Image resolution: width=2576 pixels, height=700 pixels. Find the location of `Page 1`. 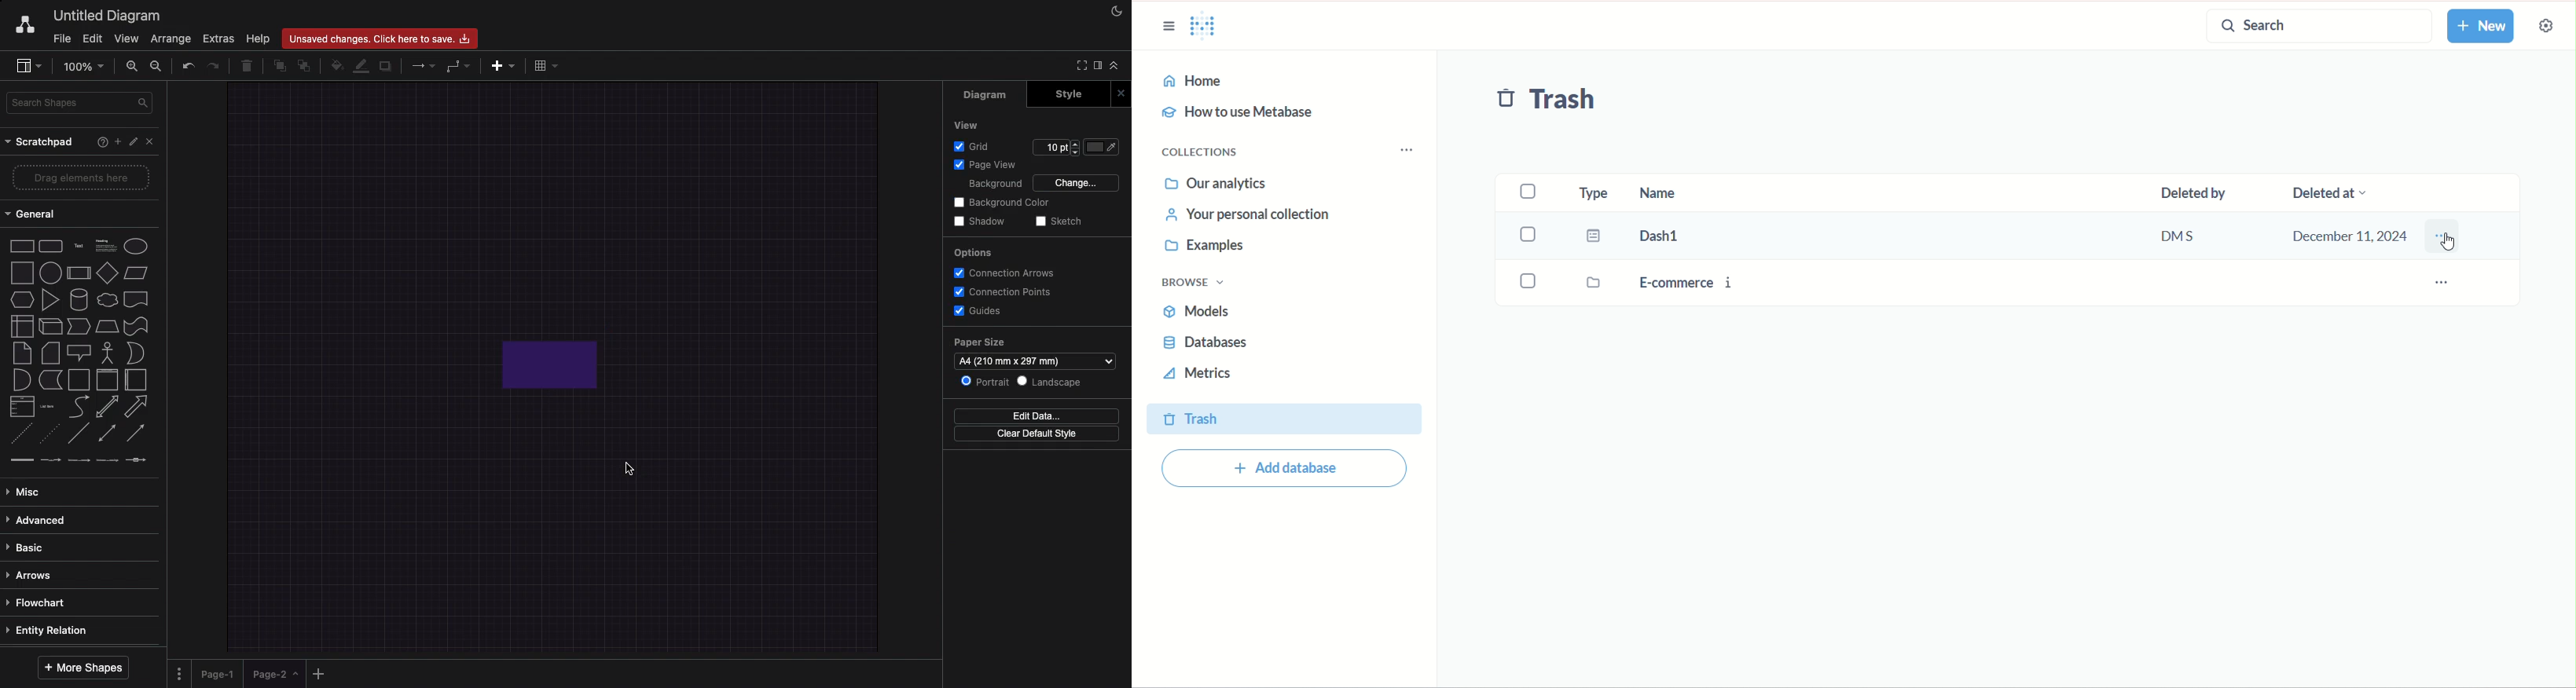

Page 1 is located at coordinates (220, 671).